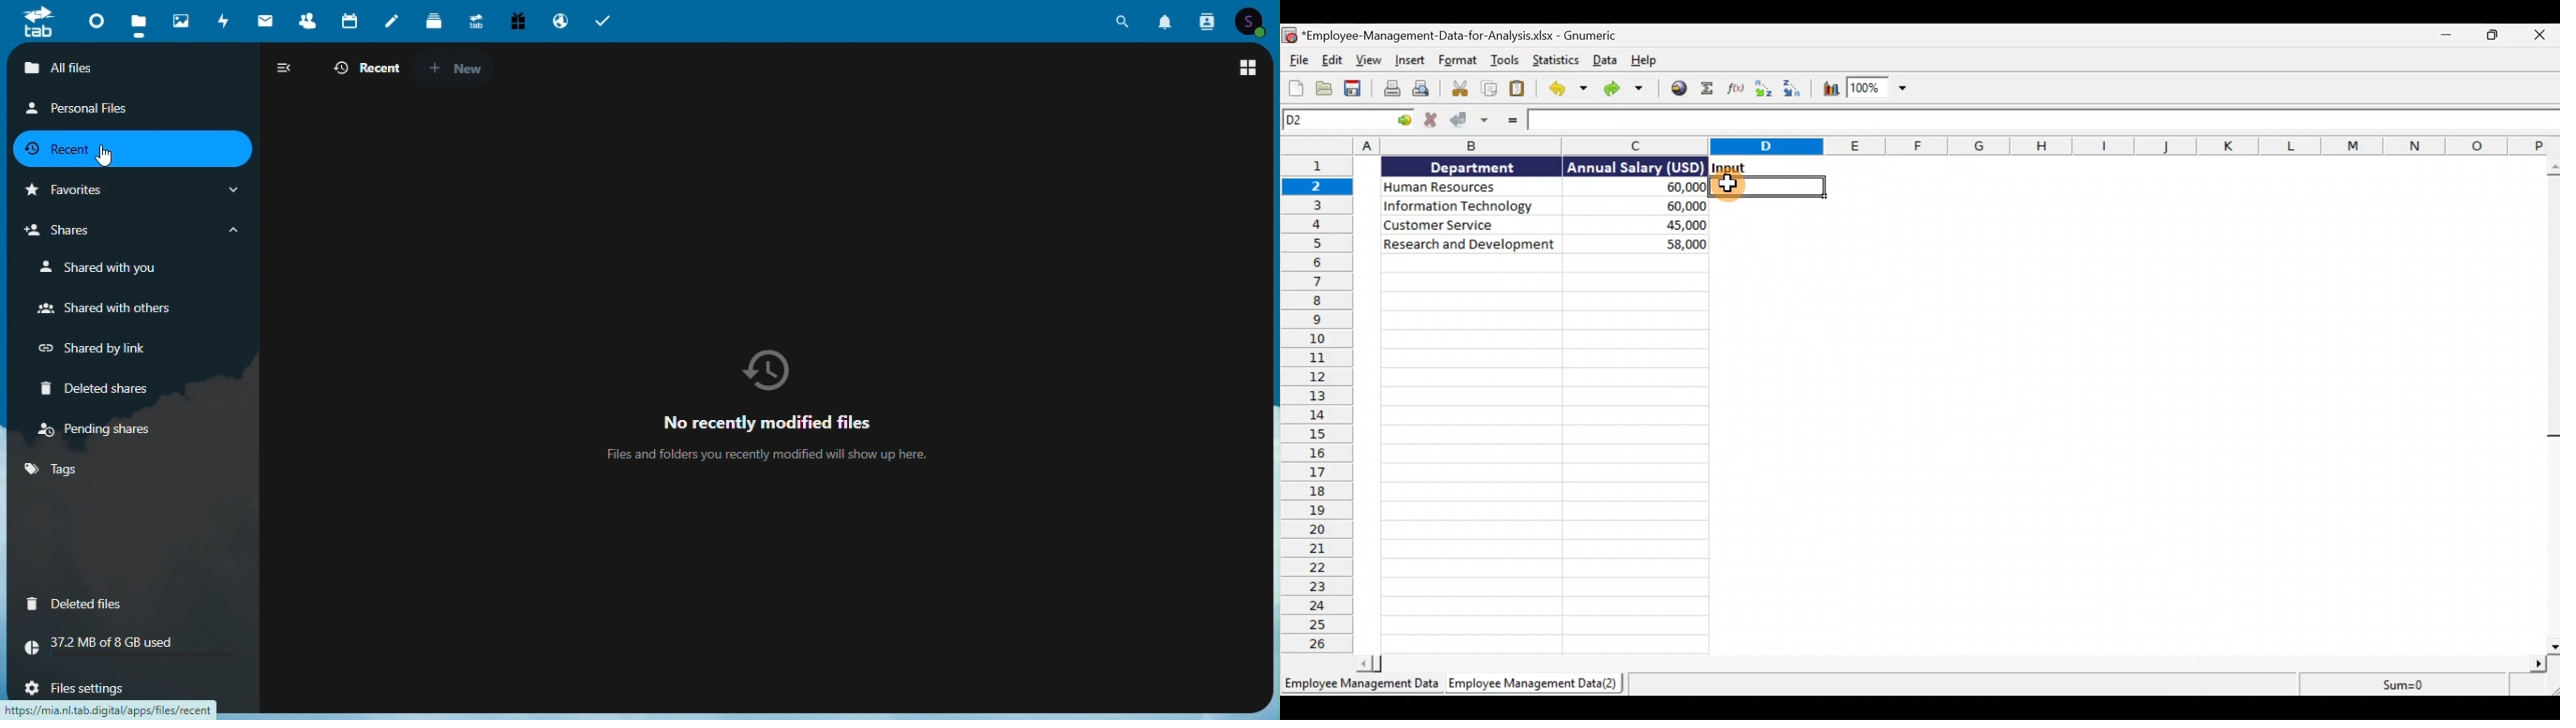  What do you see at coordinates (1411, 59) in the screenshot?
I see `Insert` at bounding box center [1411, 59].